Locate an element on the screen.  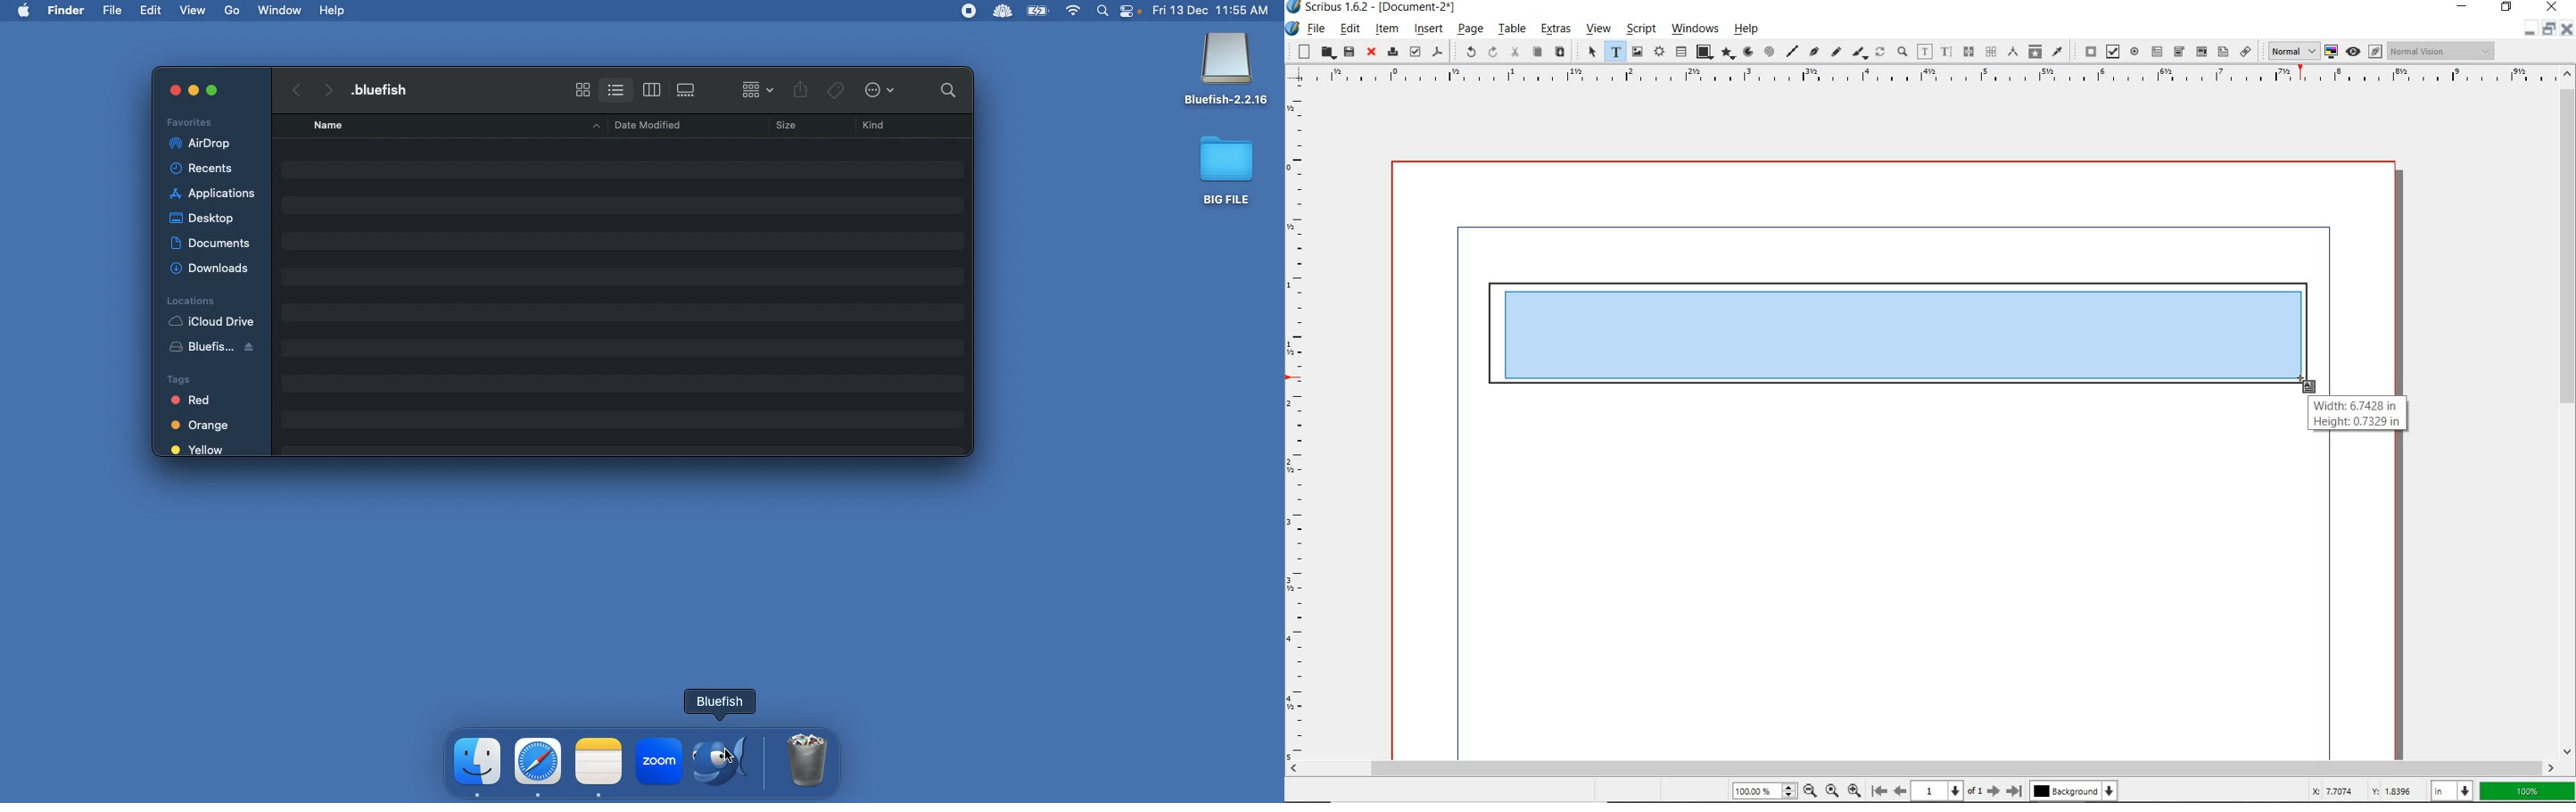
file is located at coordinates (1317, 28).